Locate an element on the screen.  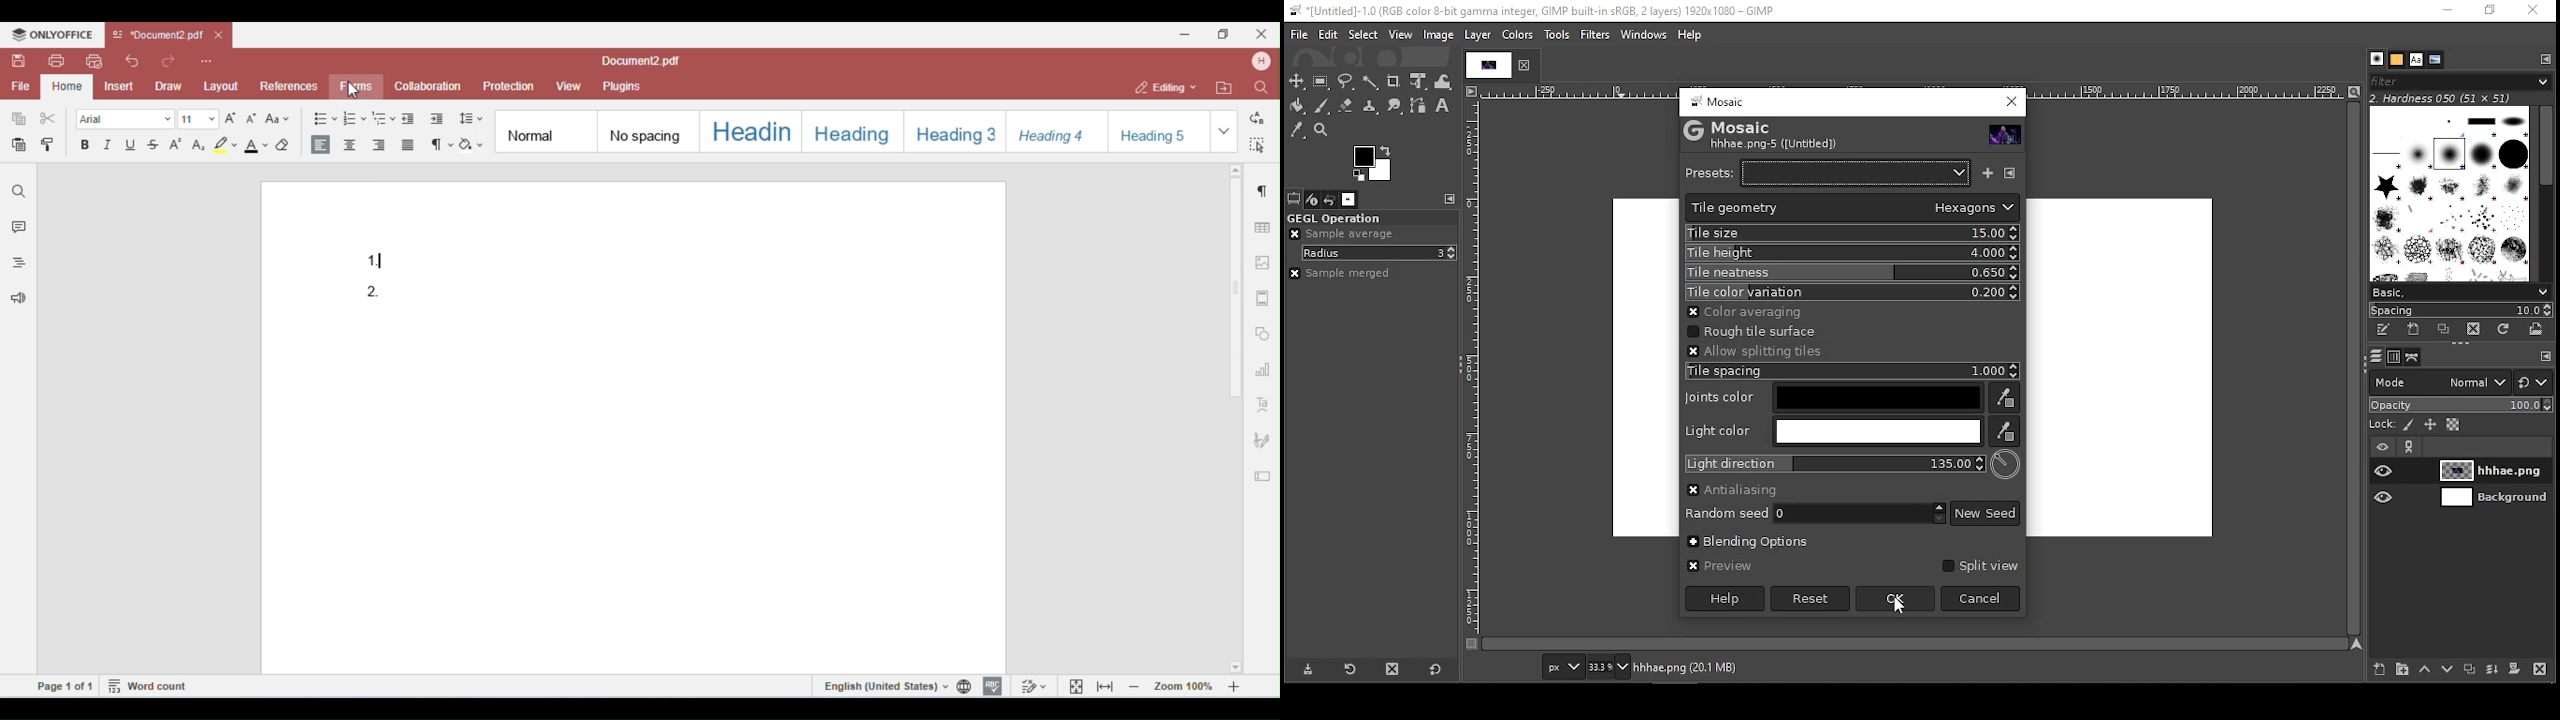
*[Untitled]-10.0 (RGB color 8-bit gamma integer, GIMP built-in sRGB, 2 layers) 1920x1080 — GIMP is located at coordinates (1533, 10).